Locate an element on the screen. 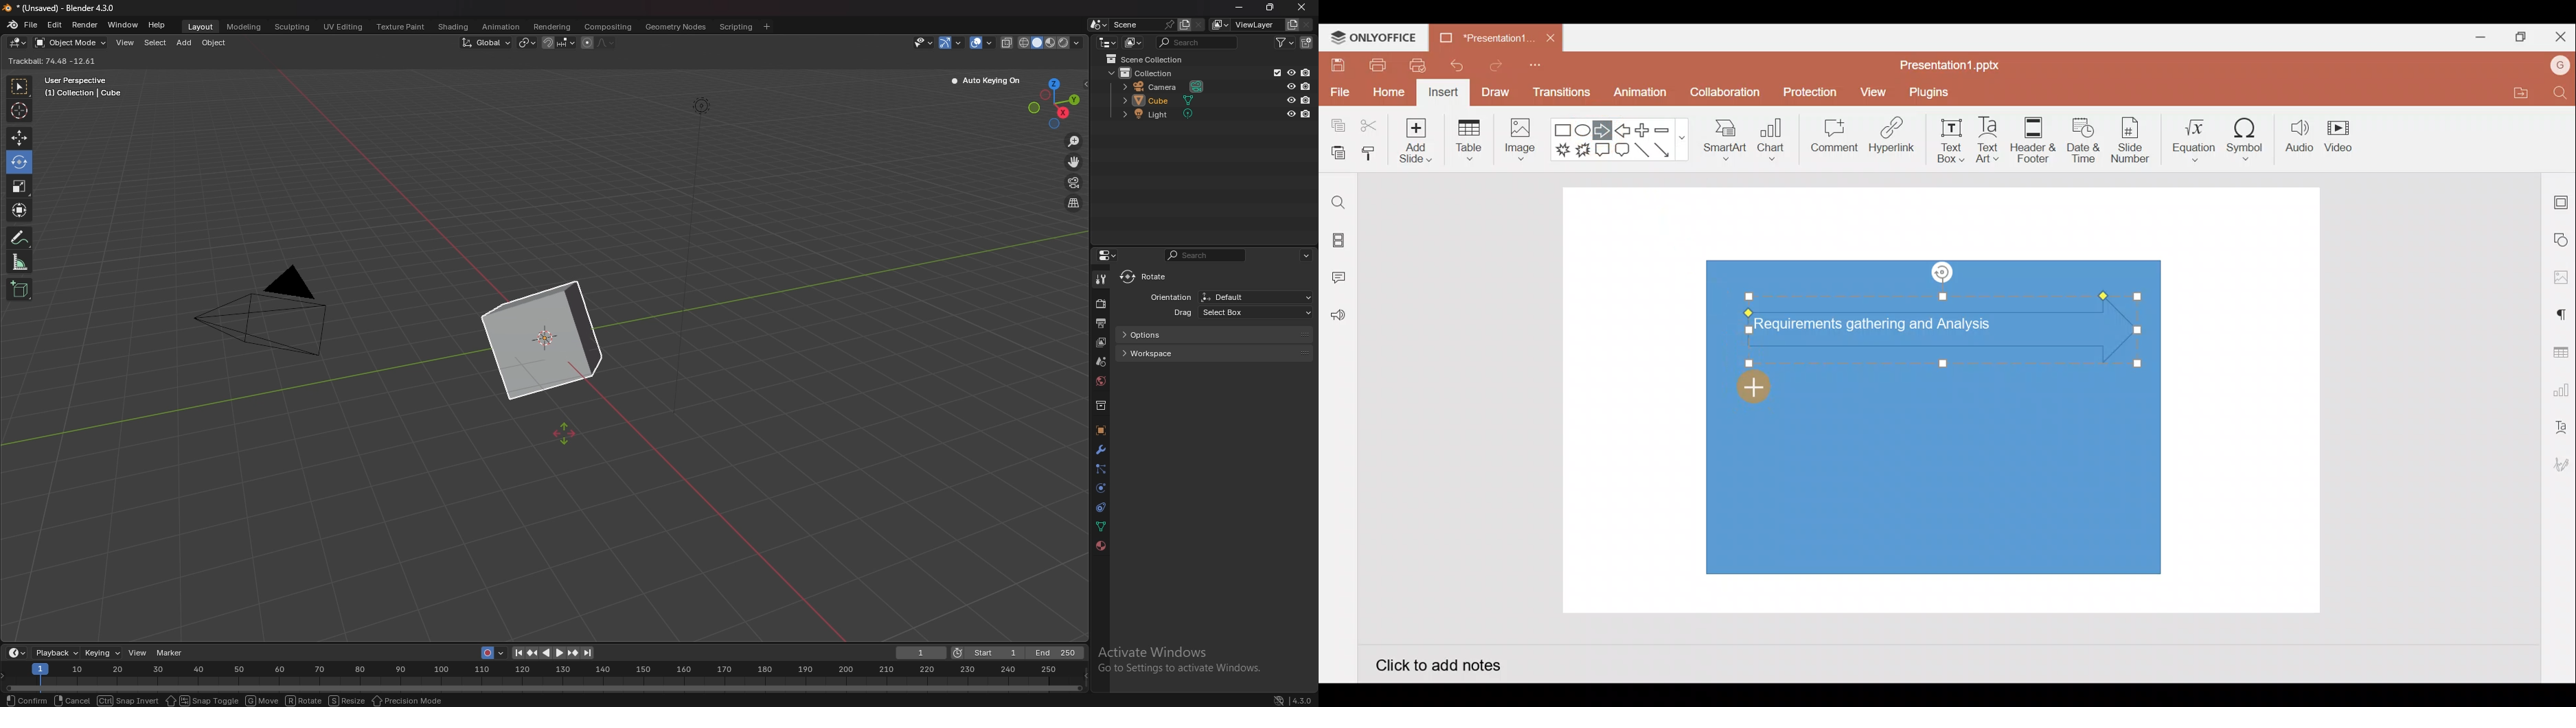 Image resolution: width=2576 pixels, height=728 pixels. Maximise is located at coordinates (2517, 37).